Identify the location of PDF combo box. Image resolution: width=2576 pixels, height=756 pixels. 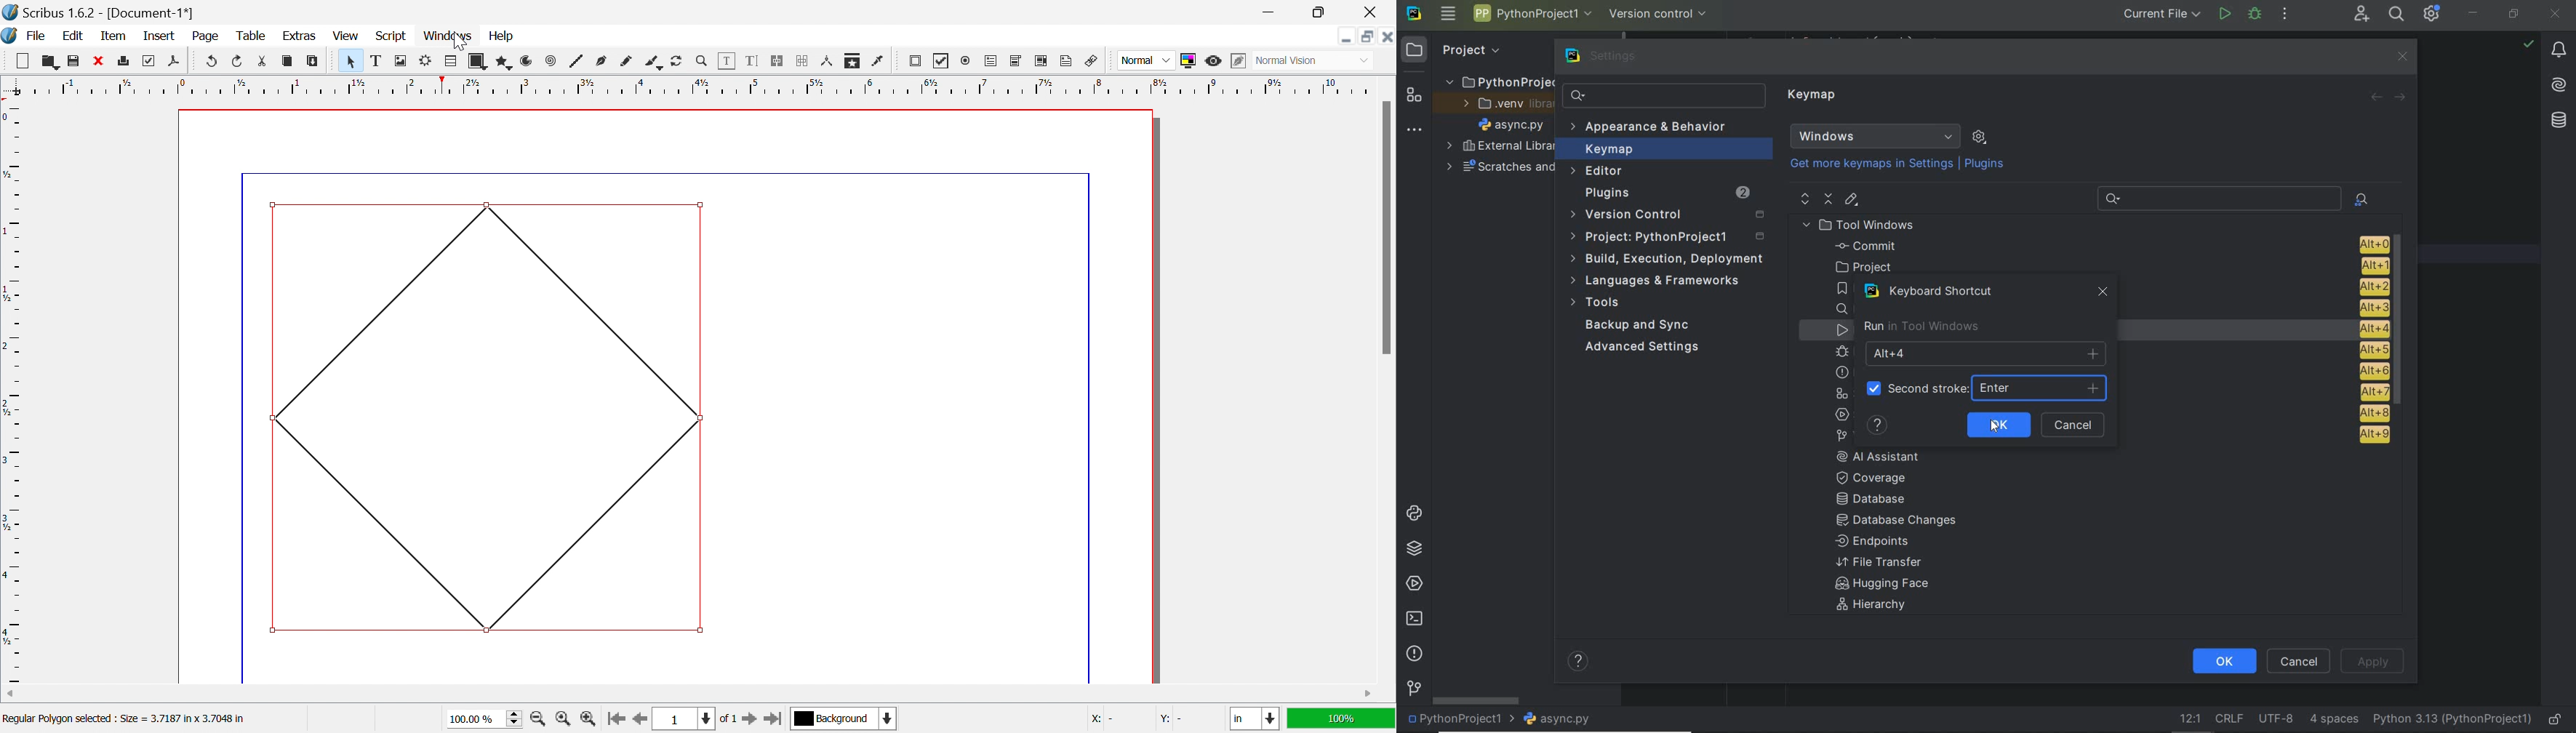
(1017, 61).